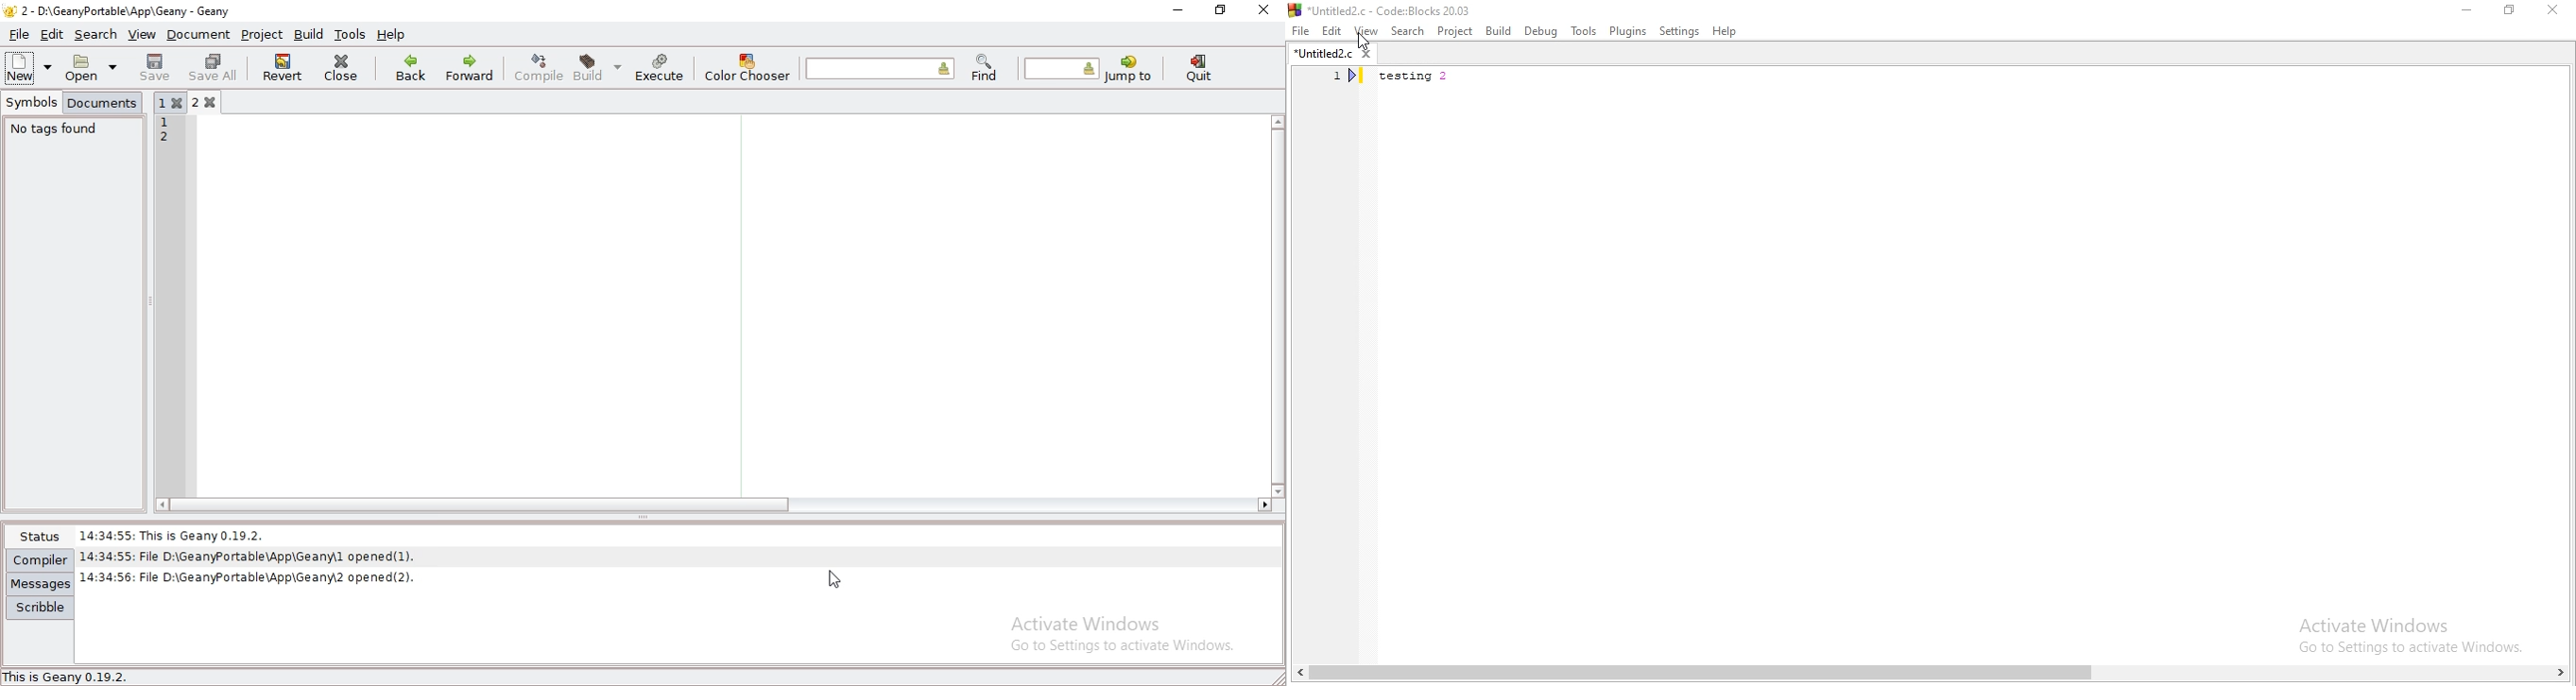 The width and height of the screenshot is (2576, 700). What do you see at coordinates (1724, 31) in the screenshot?
I see `help` at bounding box center [1724, 31].